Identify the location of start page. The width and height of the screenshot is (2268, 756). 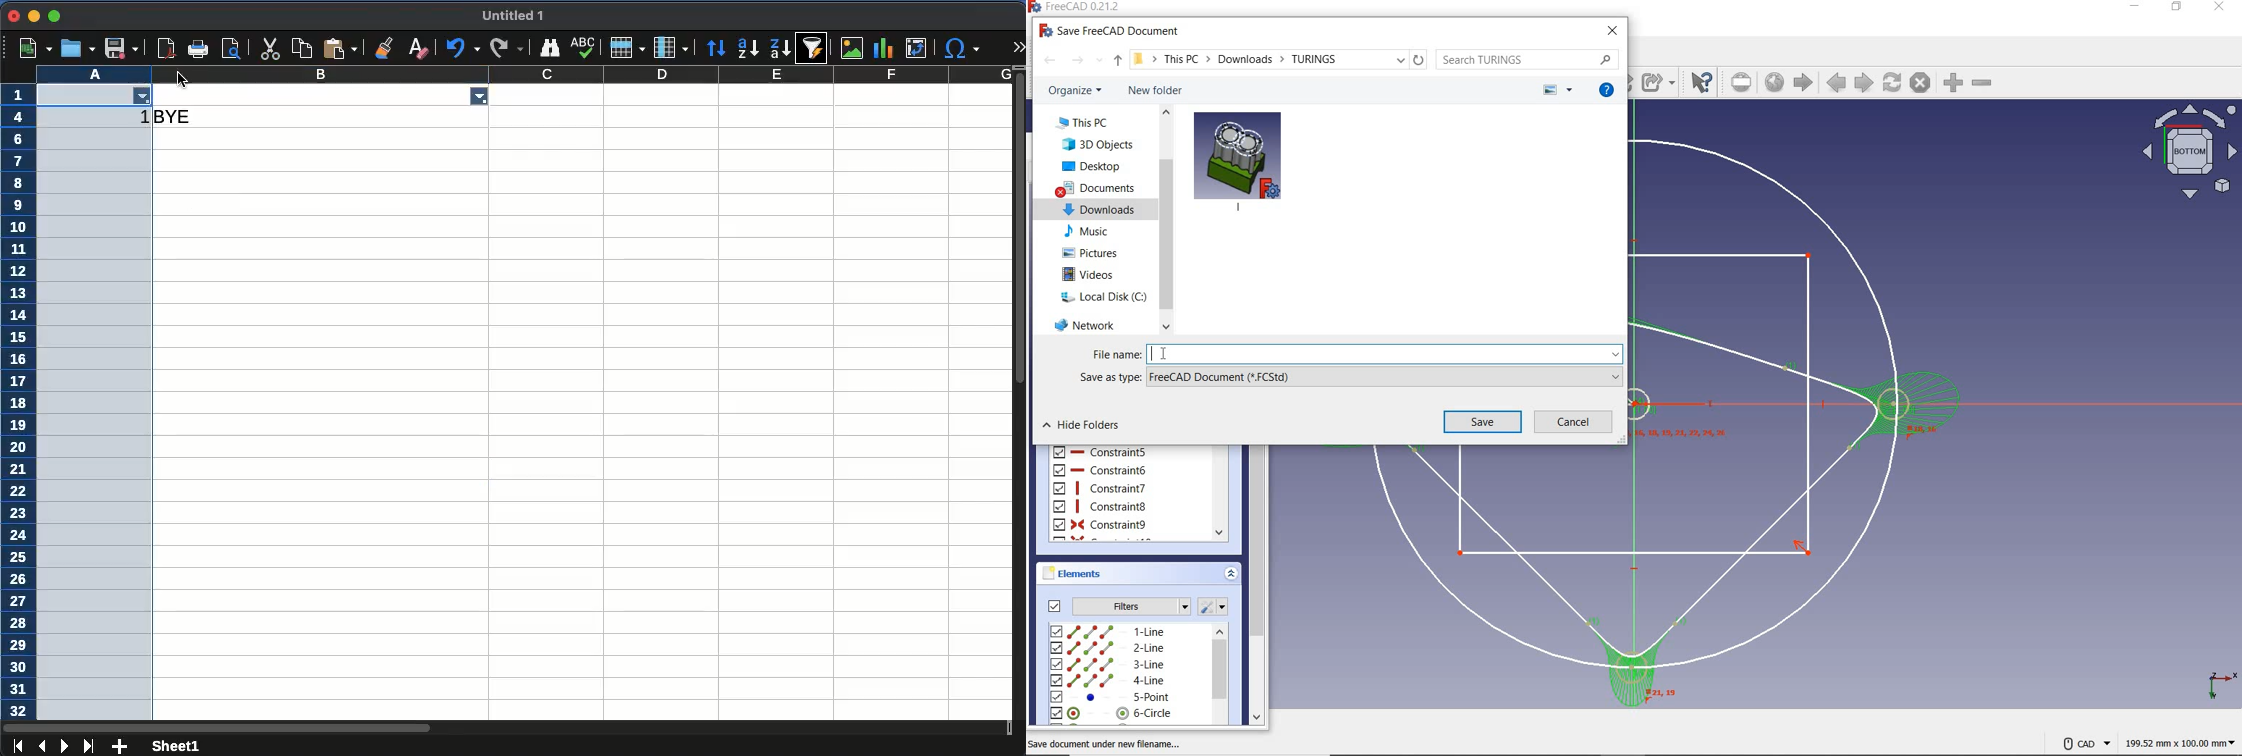
(1804, 83).